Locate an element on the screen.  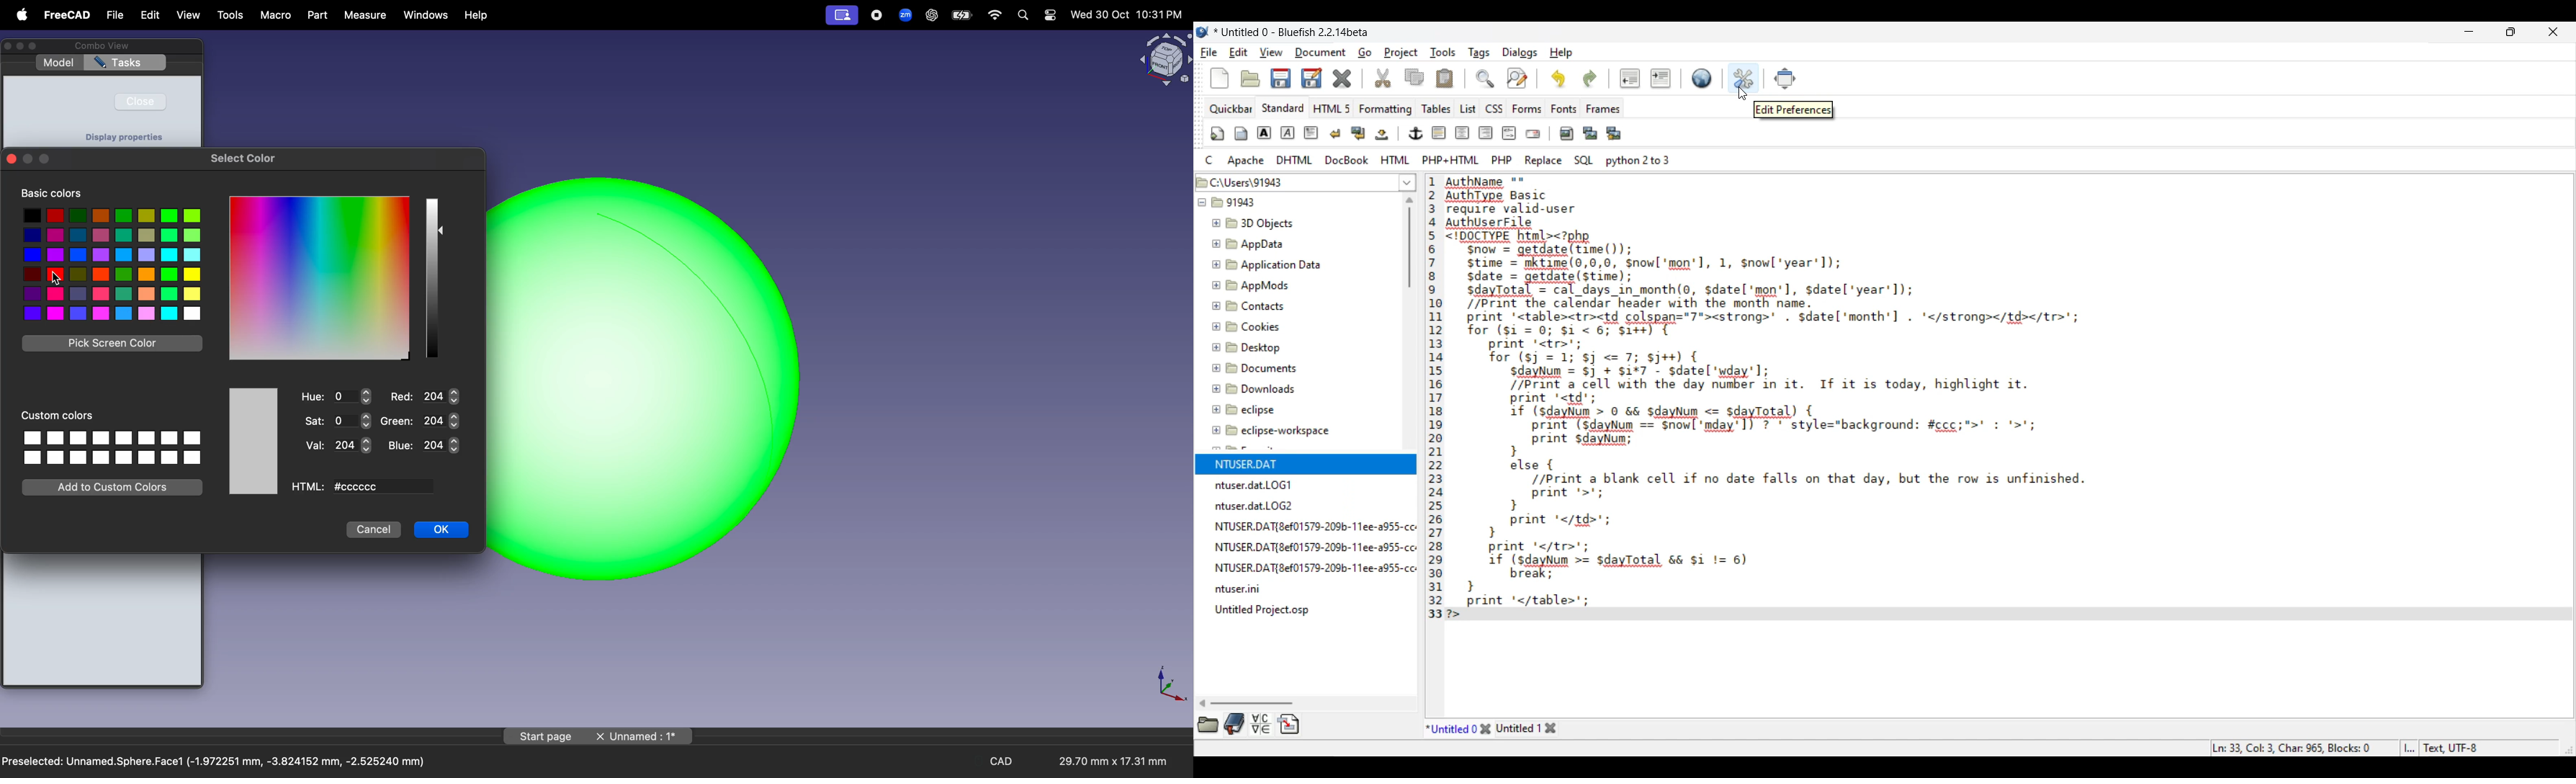
pick screen color is located at coordinates (113, 343).